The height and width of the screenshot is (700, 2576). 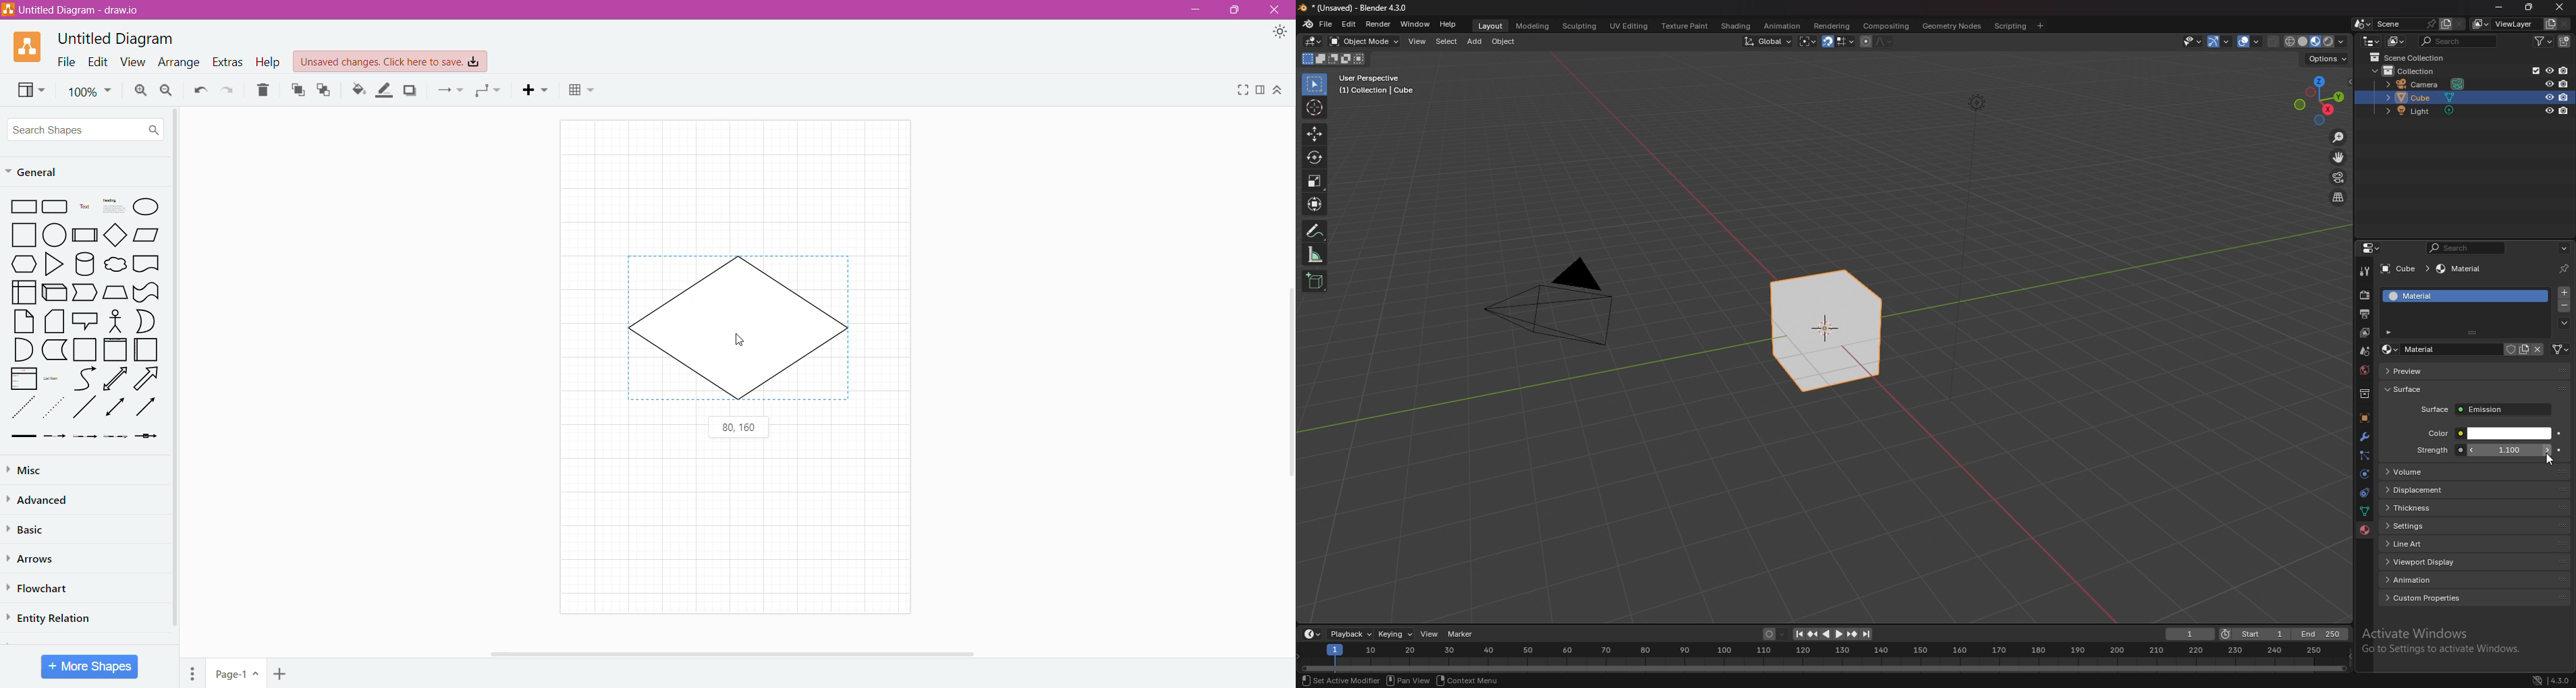 What do you see at coordinates (2404, 269) in the screenshot?
I see `cube` at bounding box center [2404, 269].